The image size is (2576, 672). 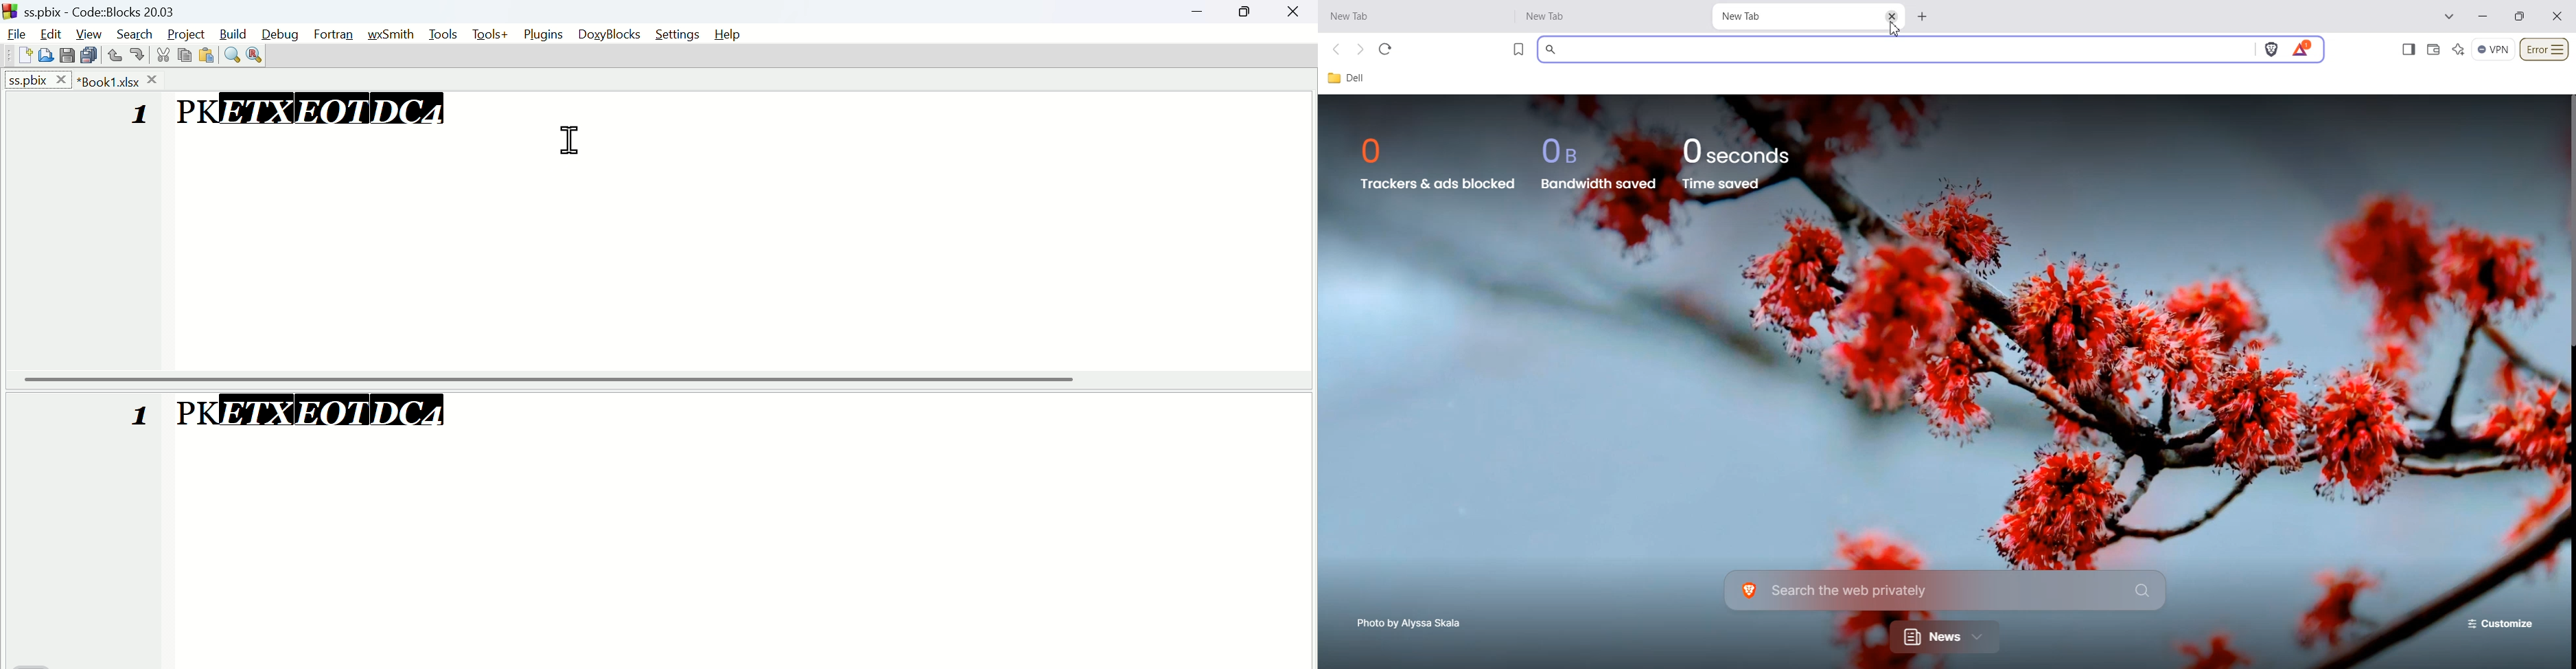 What do you see at coordinates (445, 34) in the screenshot?
I see `` at bounding box center [445, 34].